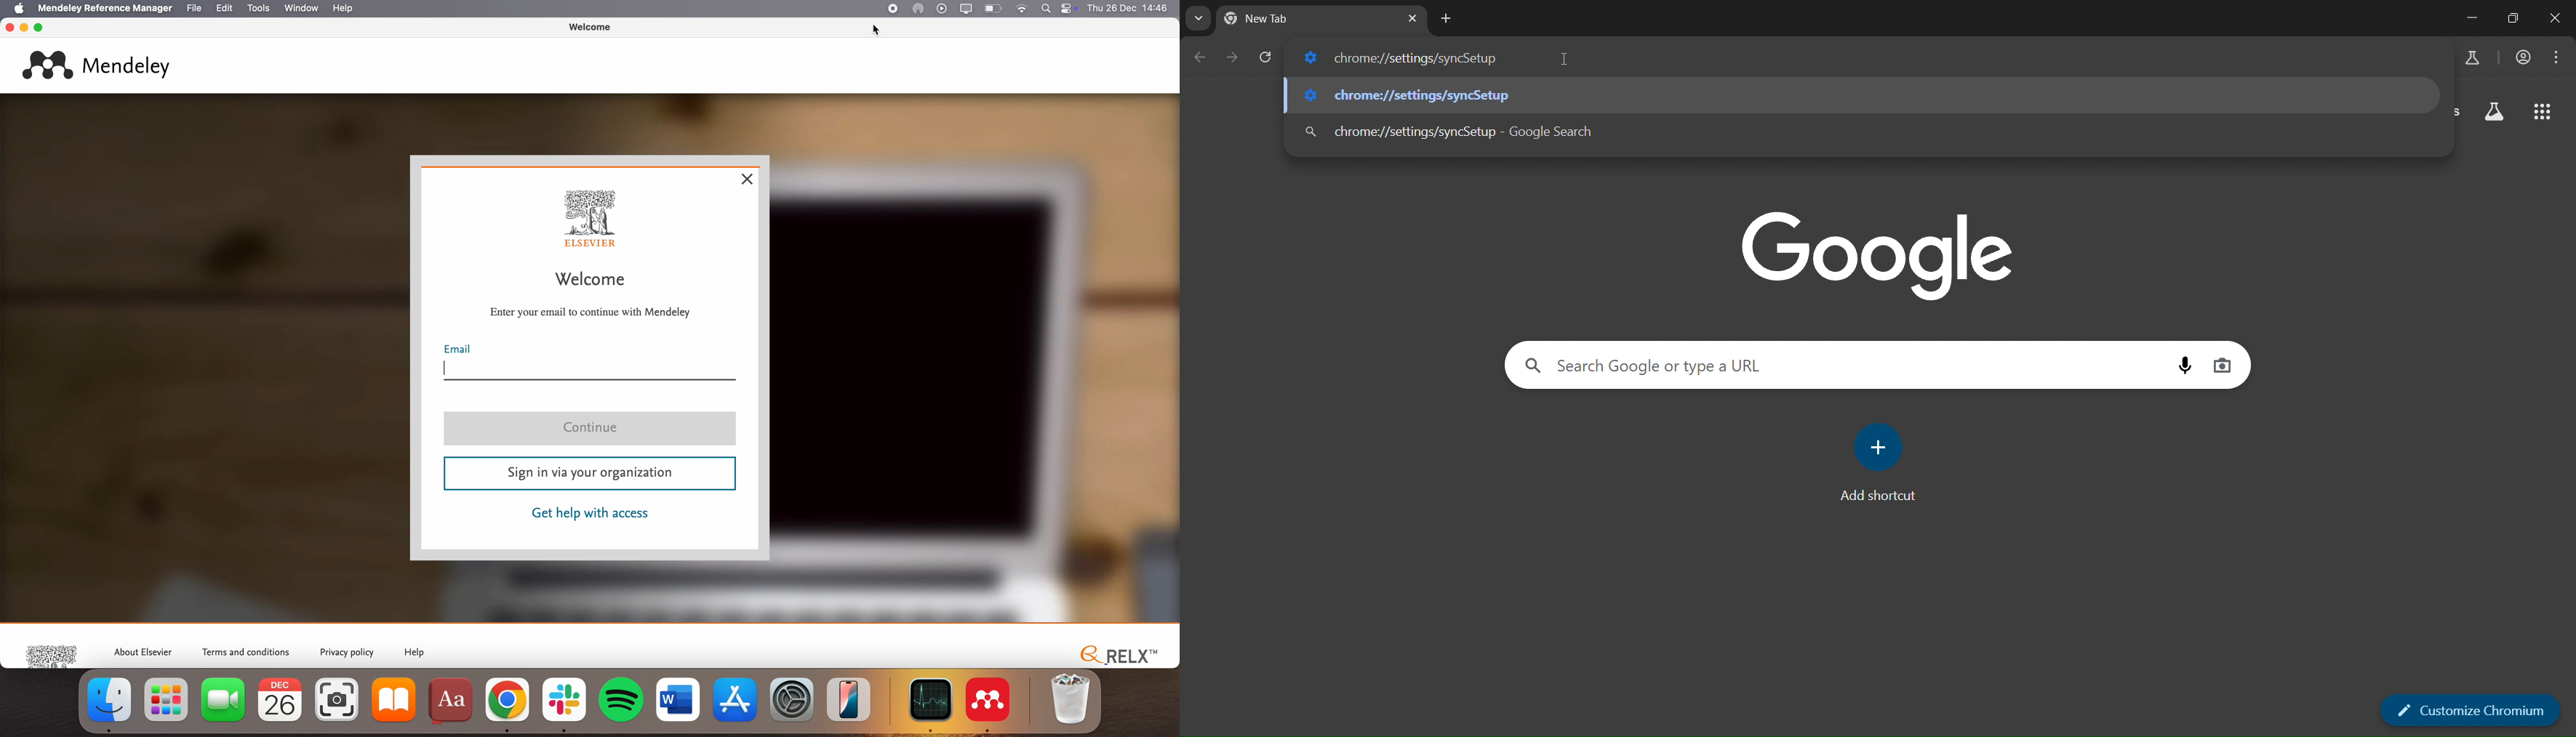  Describe the element at coordinates (144, 649) in the screenshot. I see `about elsevier` at that location.